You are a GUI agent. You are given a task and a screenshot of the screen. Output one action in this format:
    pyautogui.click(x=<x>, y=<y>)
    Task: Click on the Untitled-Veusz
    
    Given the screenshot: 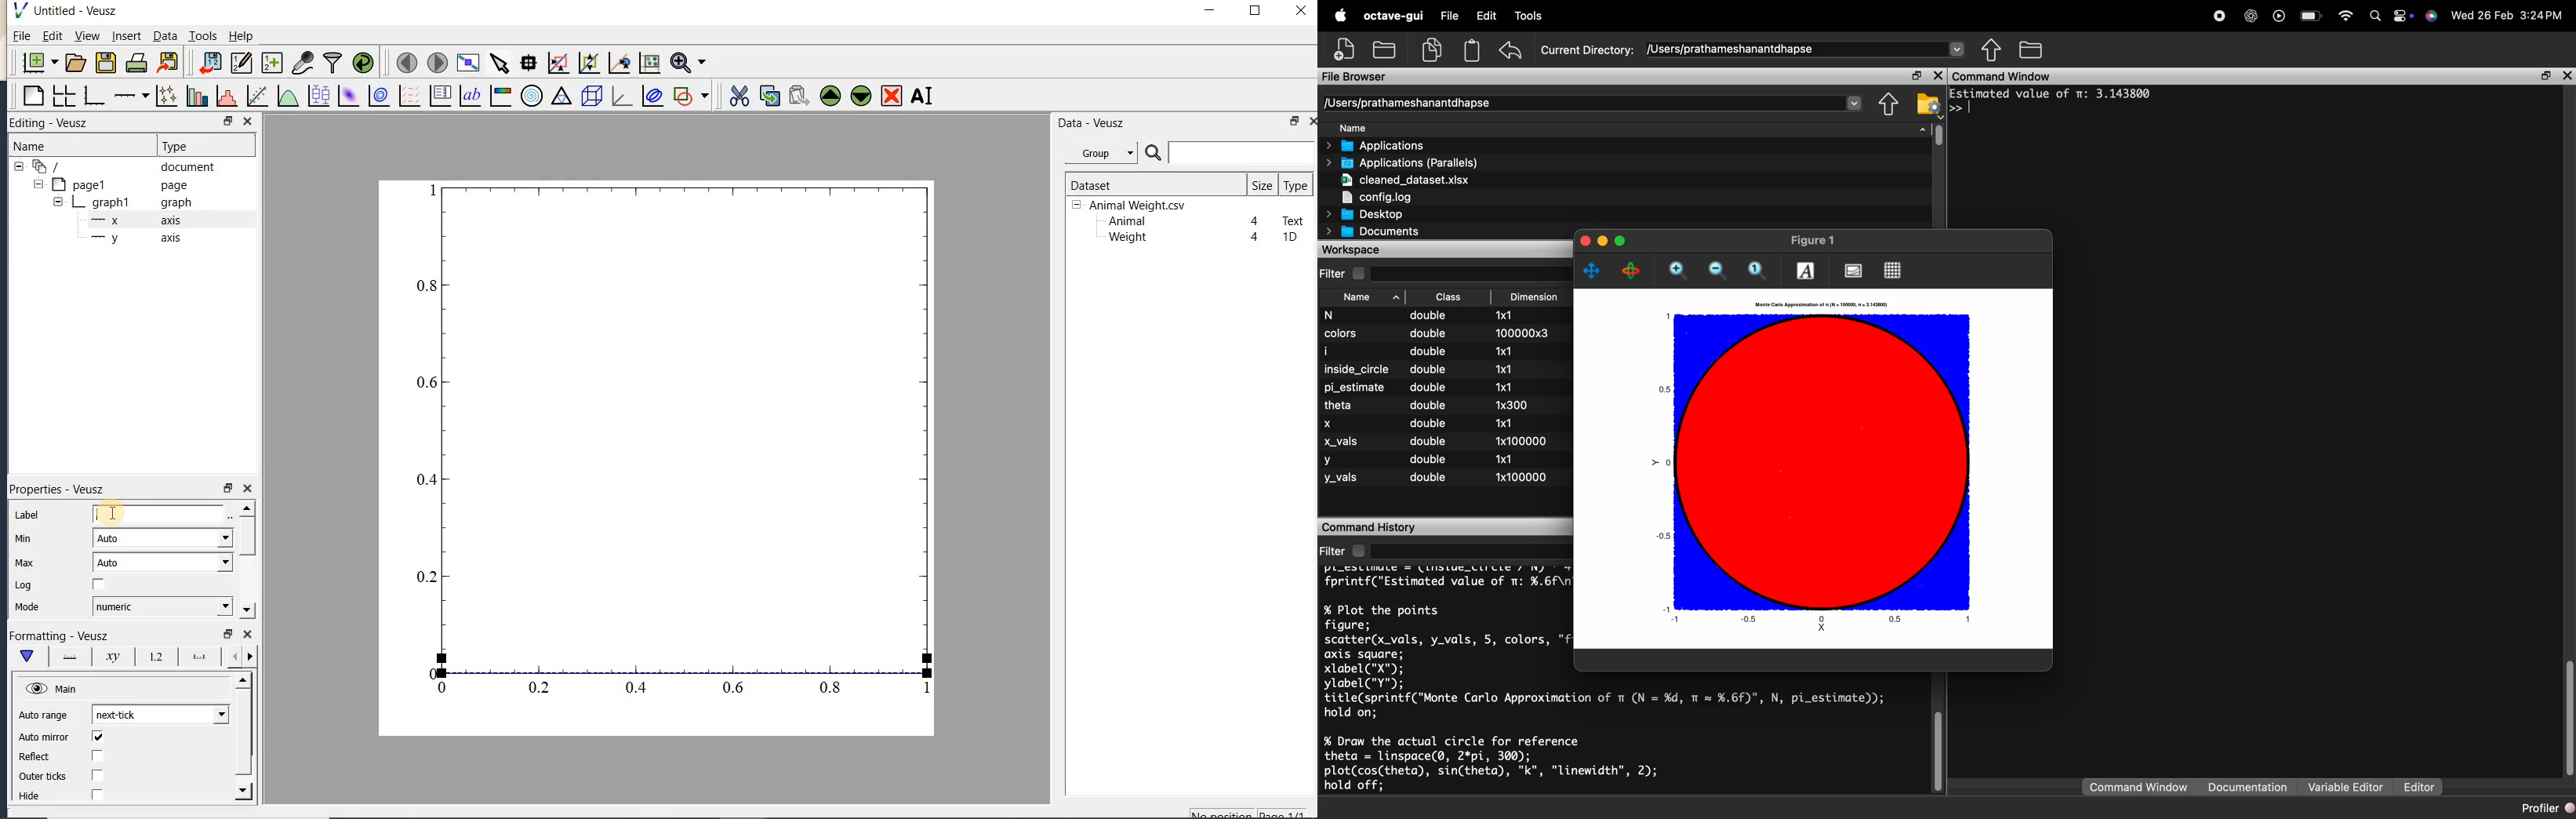 What is the action you would take?
    pyautogui.click(x=70, y=11)
    